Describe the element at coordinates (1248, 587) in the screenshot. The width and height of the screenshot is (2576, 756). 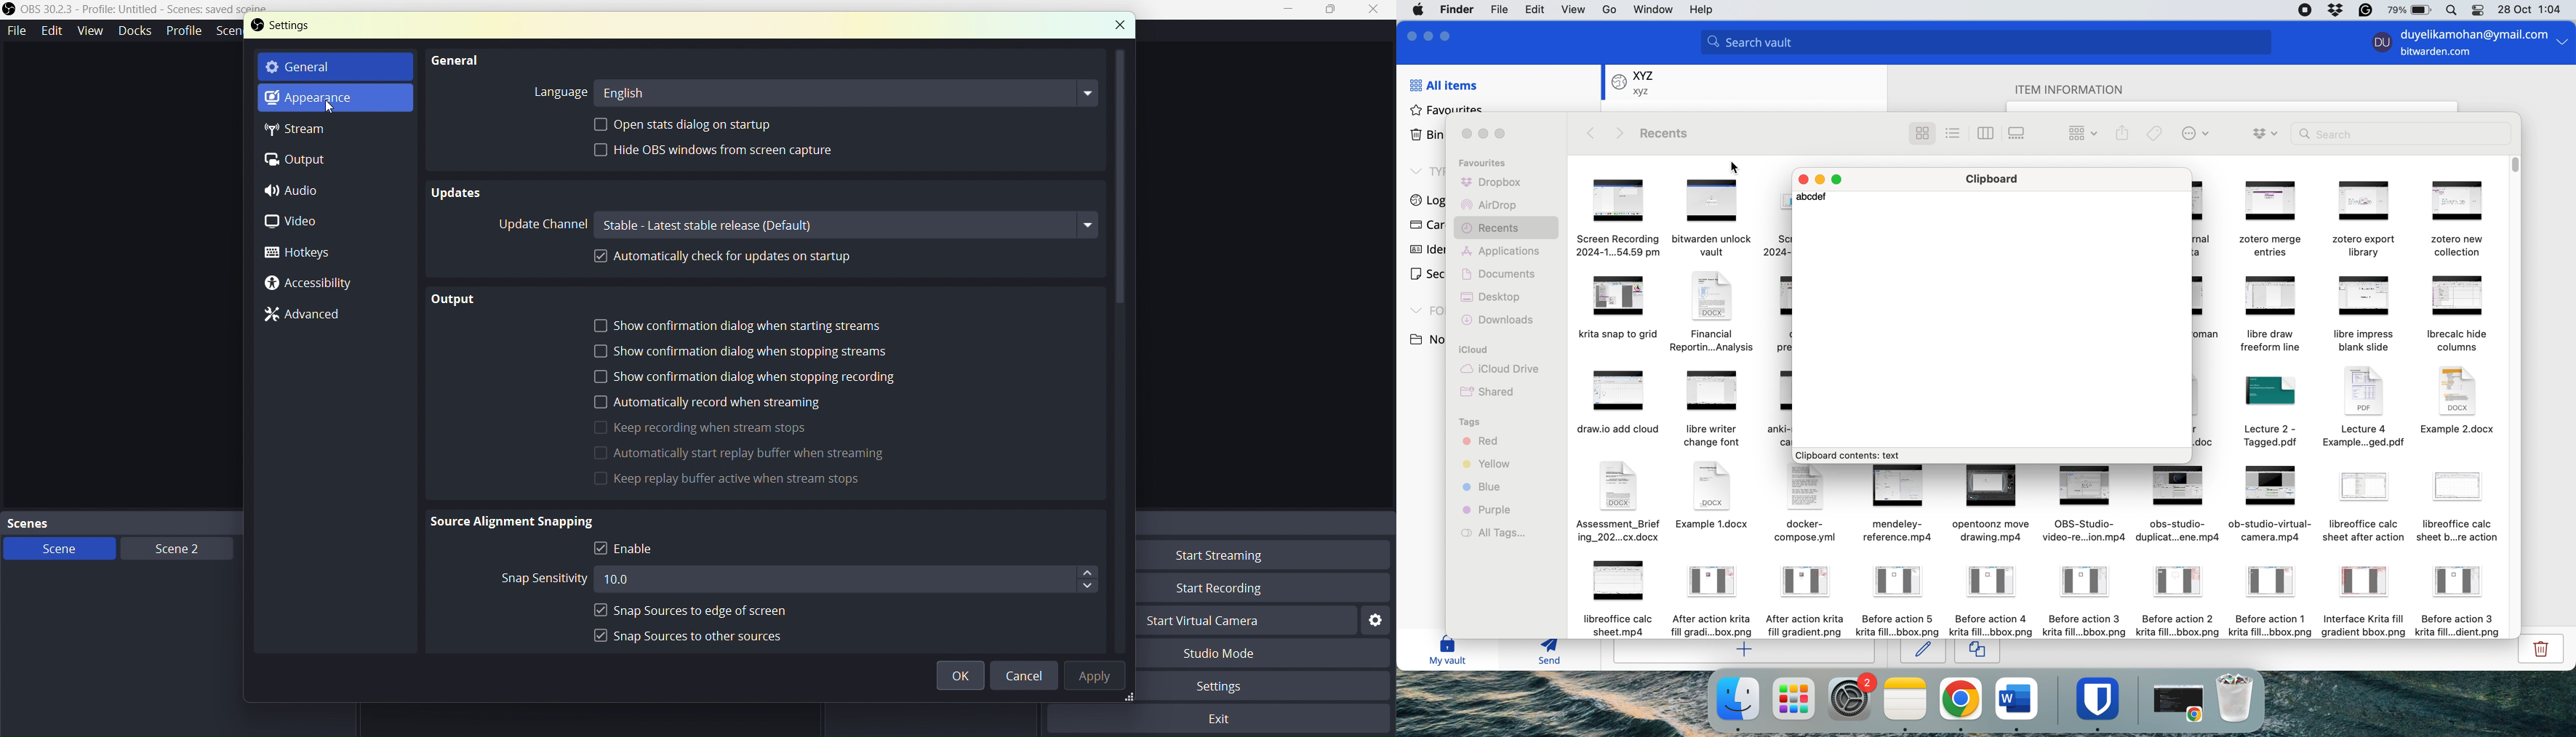
I see `Start Recording` at that location.